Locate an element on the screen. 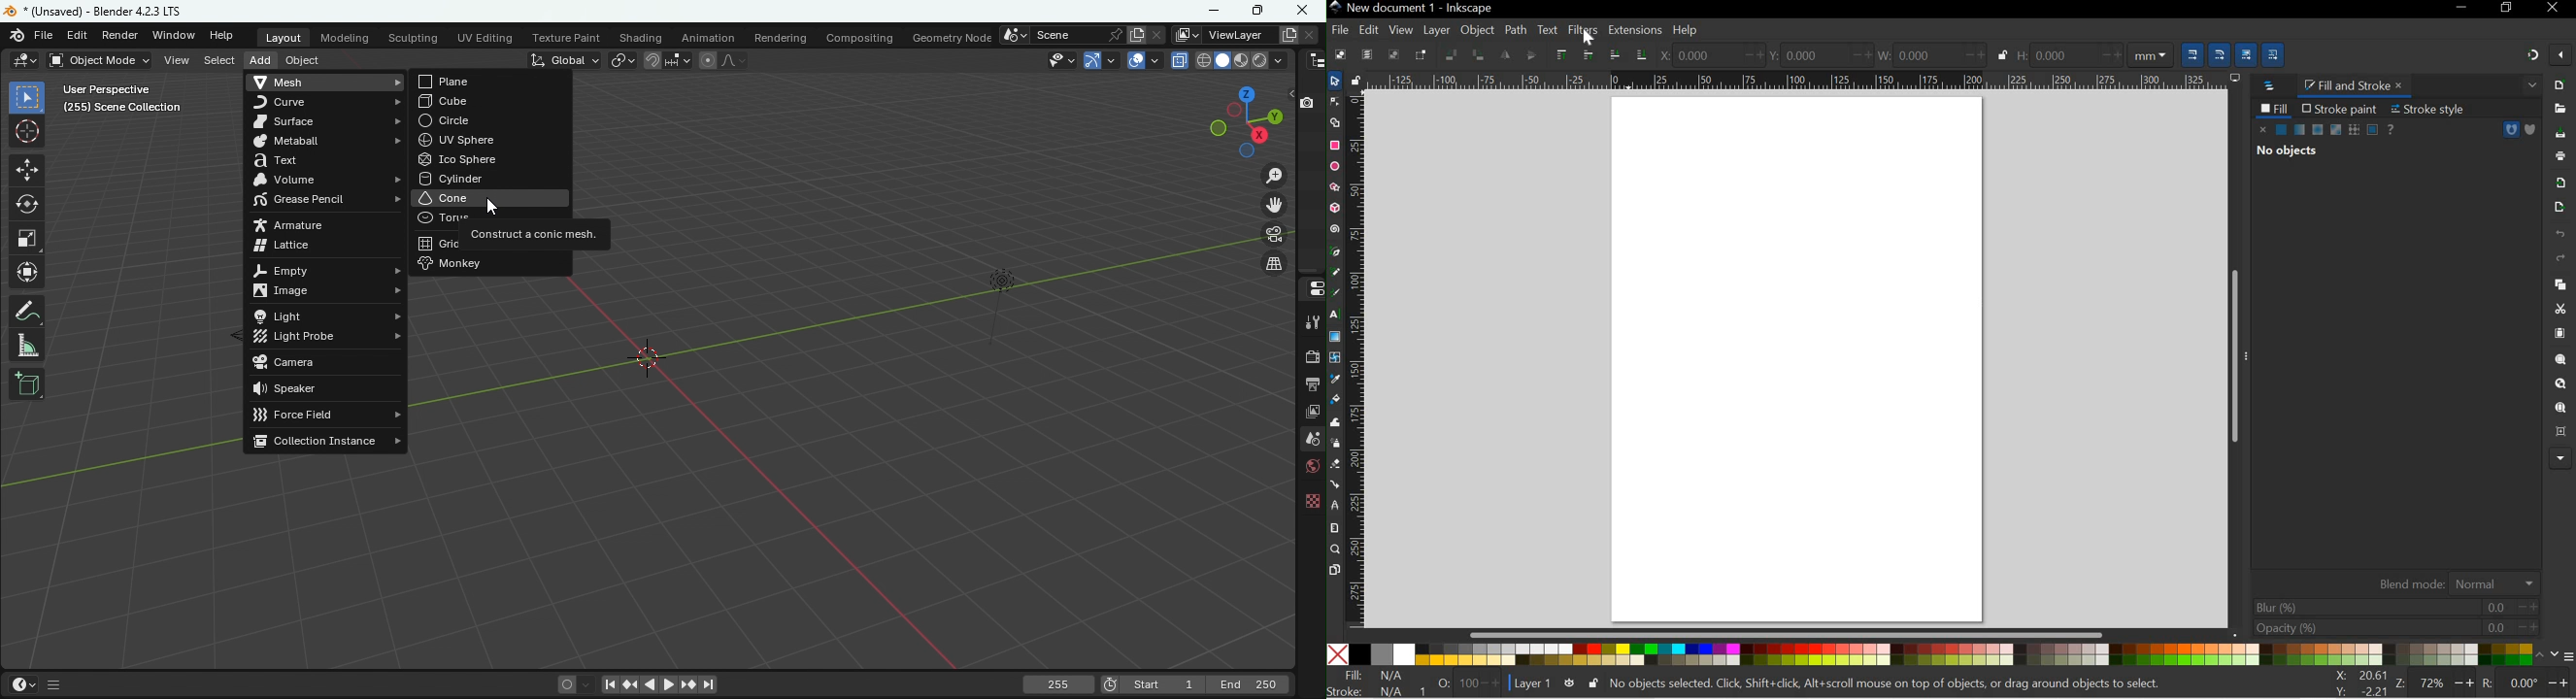 The width and height of the screenshot is (2576, 700). RANGE OF FIT AND STROKE is located at coordinates (1464, 683).